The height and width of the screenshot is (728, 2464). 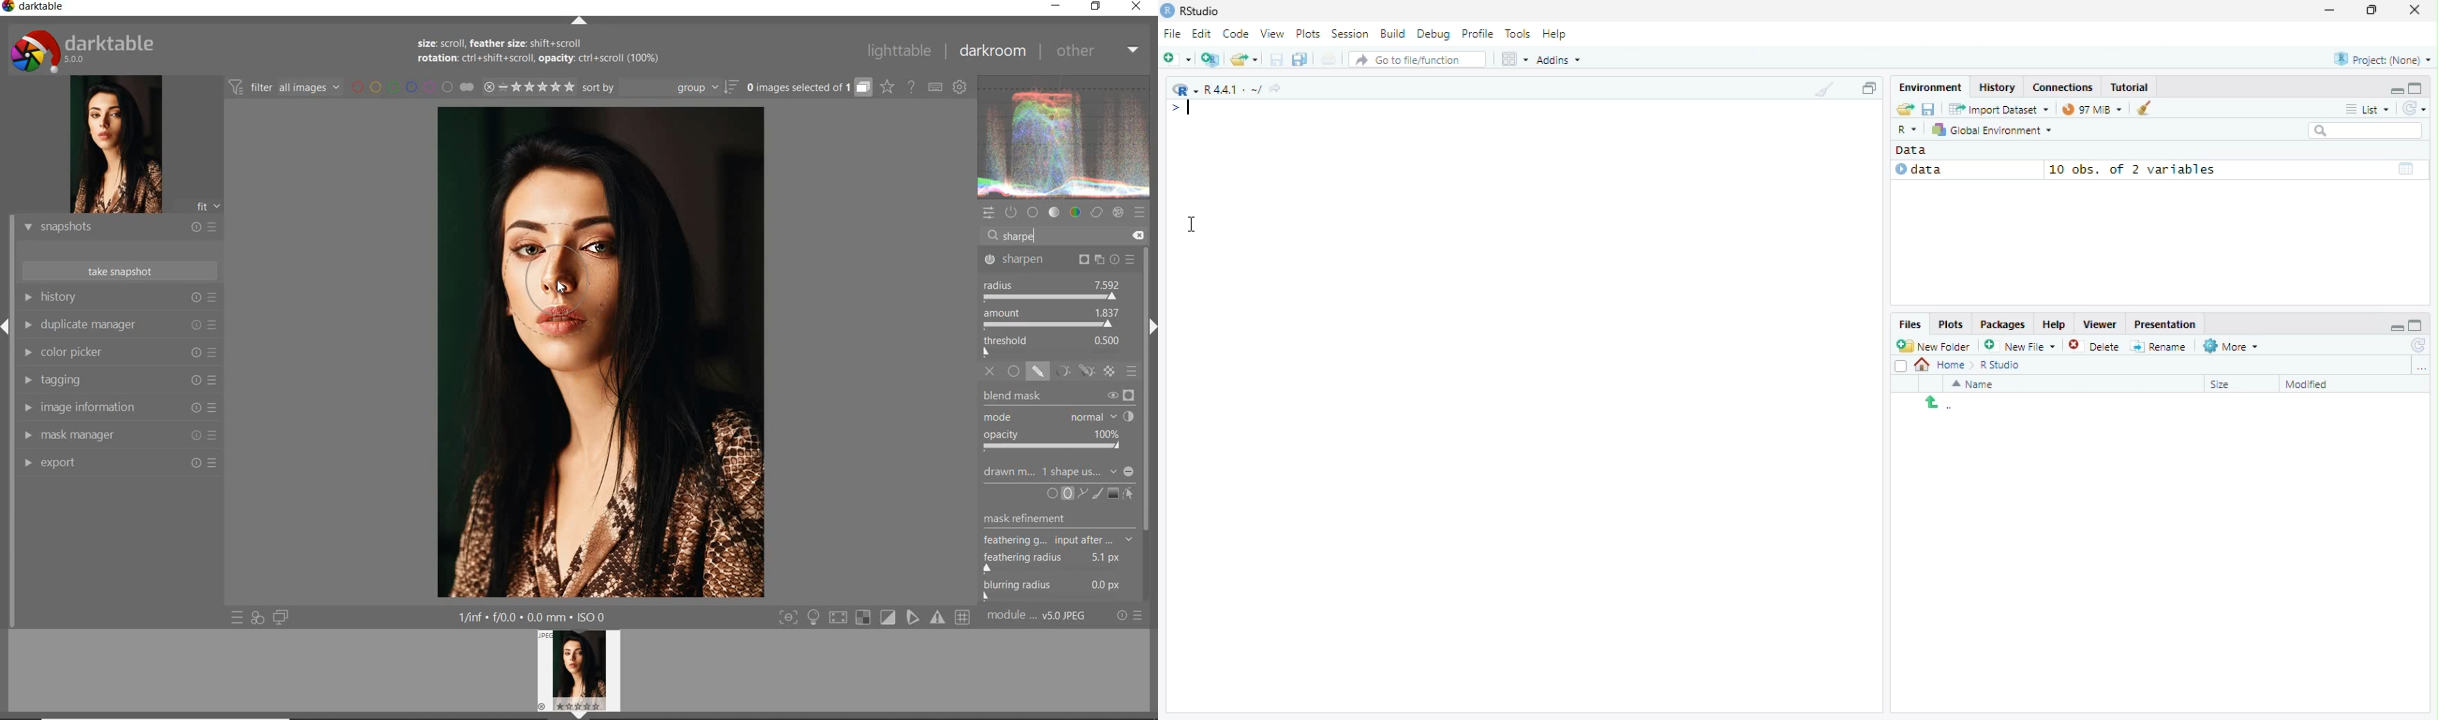 What do you see at coordinates (1054, 345) in the screenshot?
I see `THRESHOLD` at bounding box center [1054, 345].